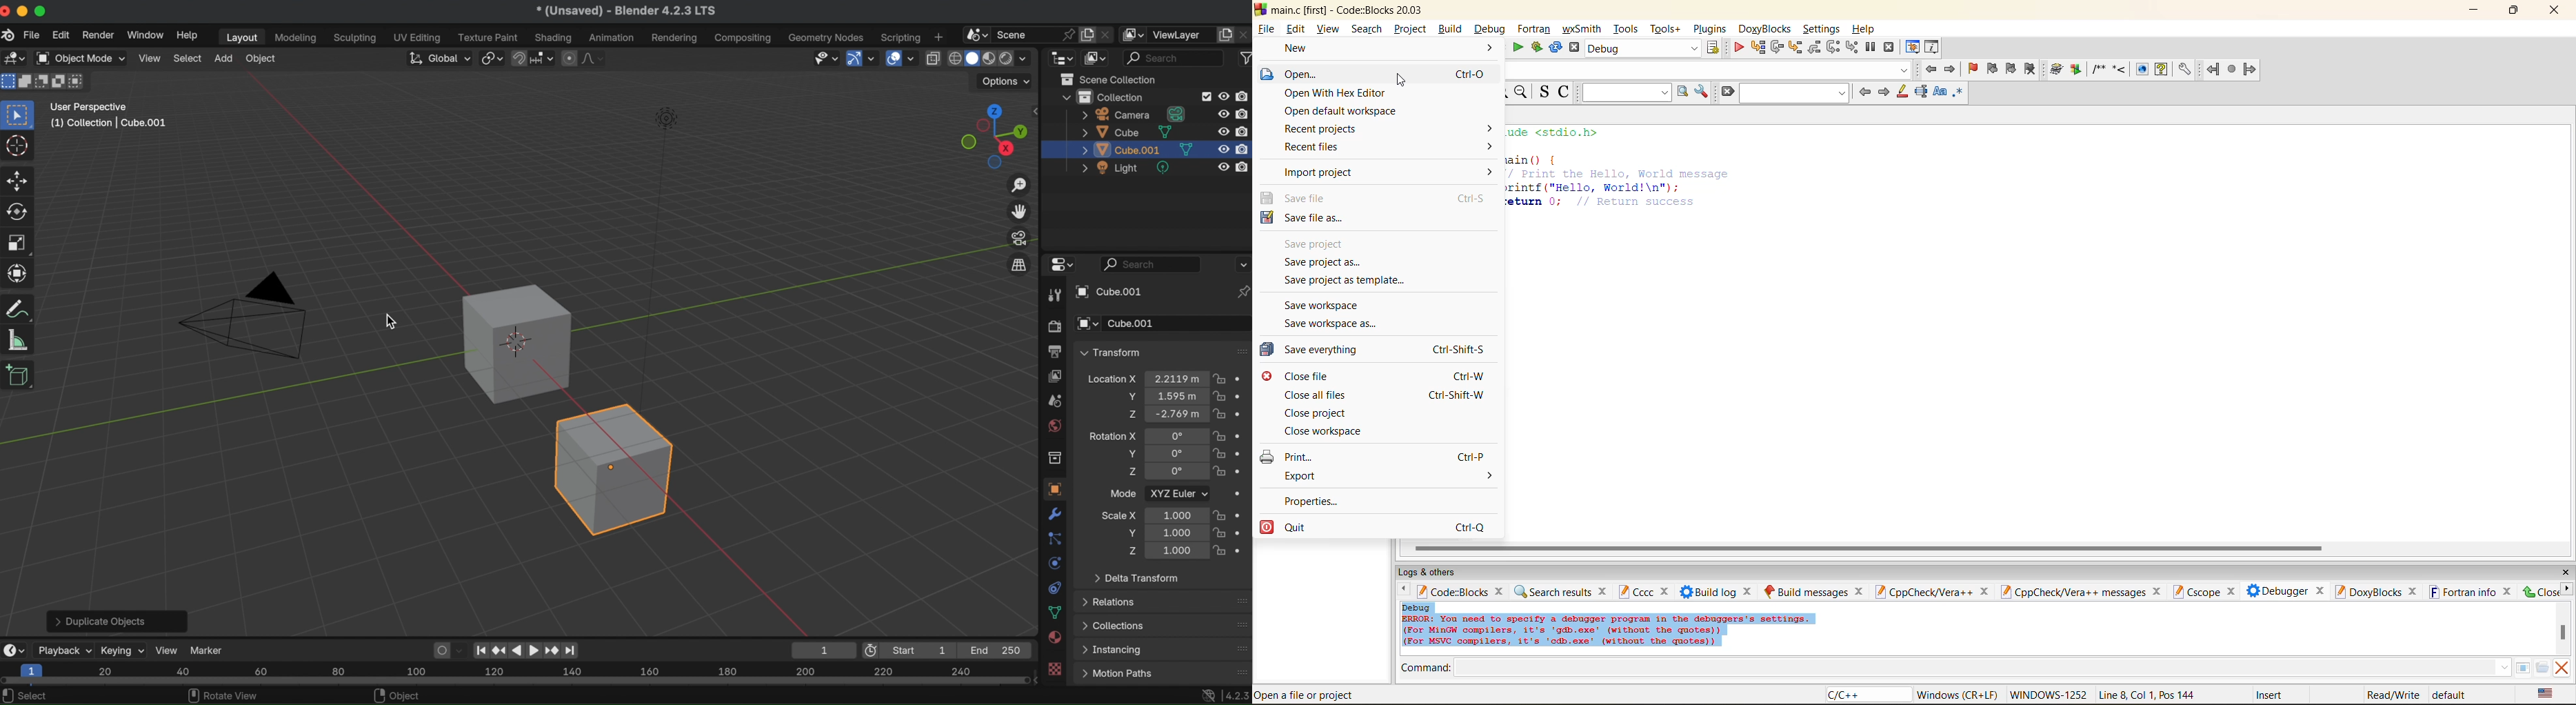 The height and width of the screenshot is (728, 2576). I want to click on horizontal scroll bar, so click(1868, 548).